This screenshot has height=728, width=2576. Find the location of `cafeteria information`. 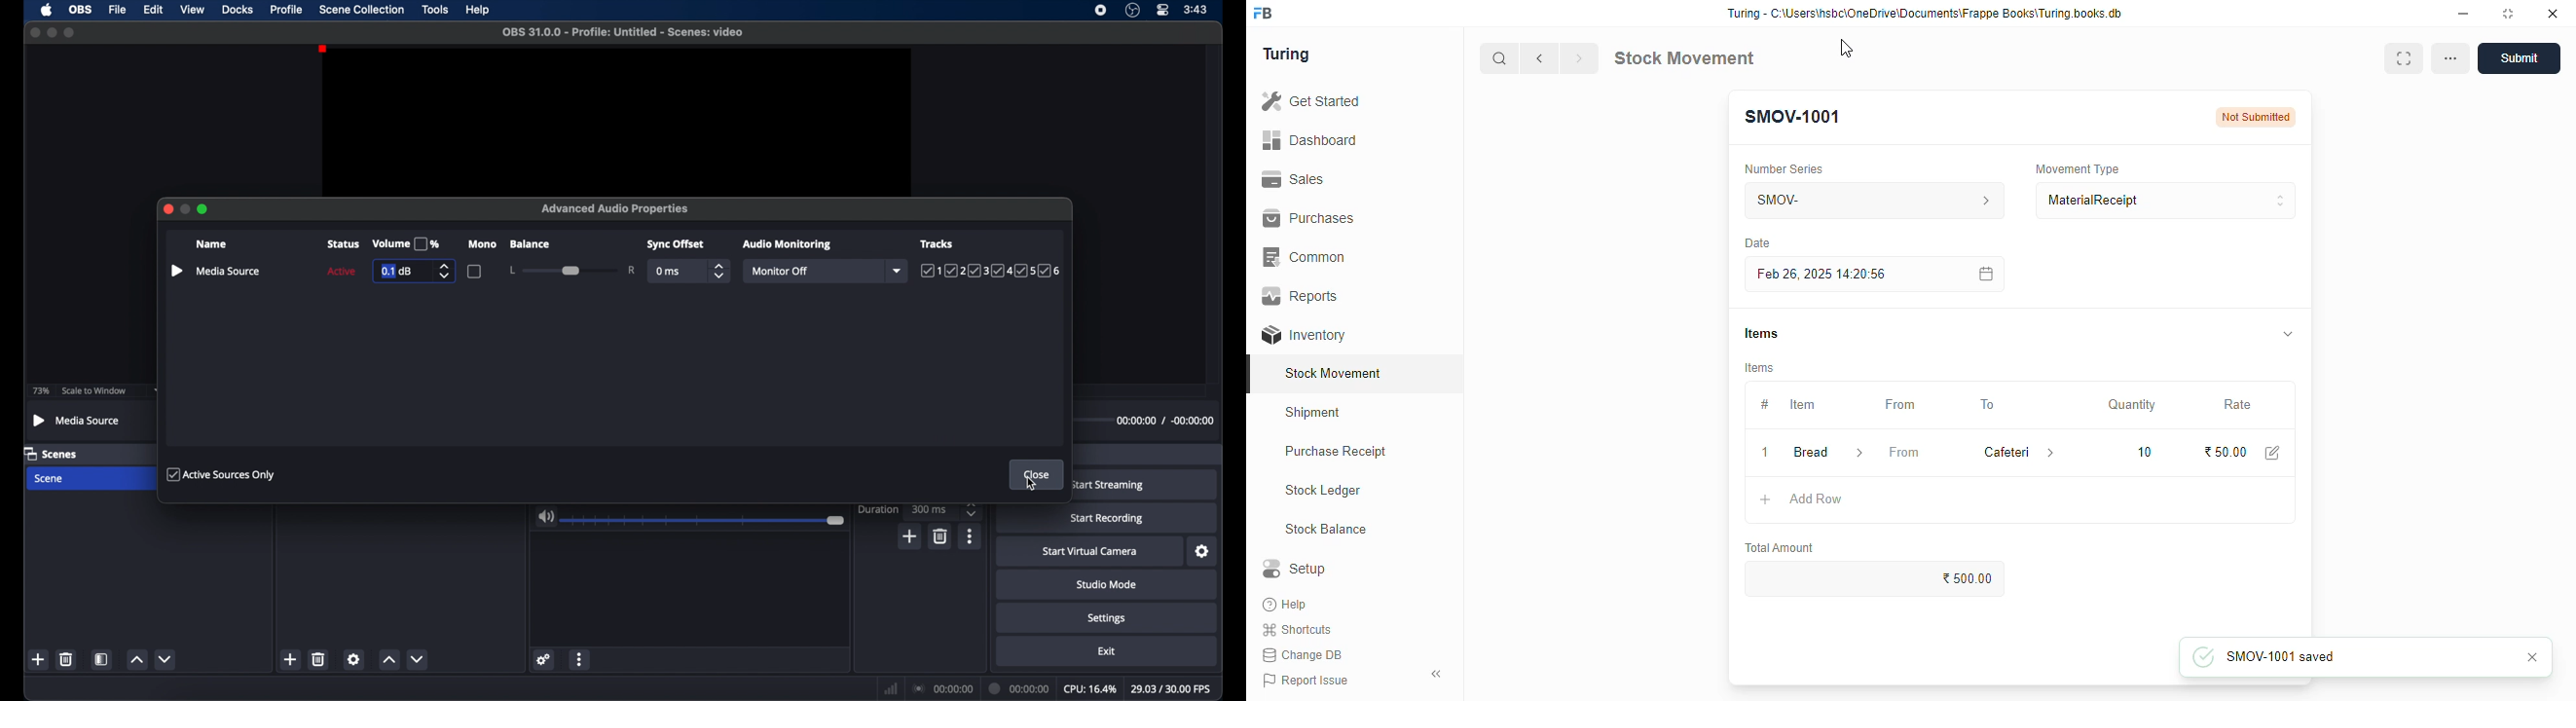

cafeteria information is located at coordinates (2052, 452).